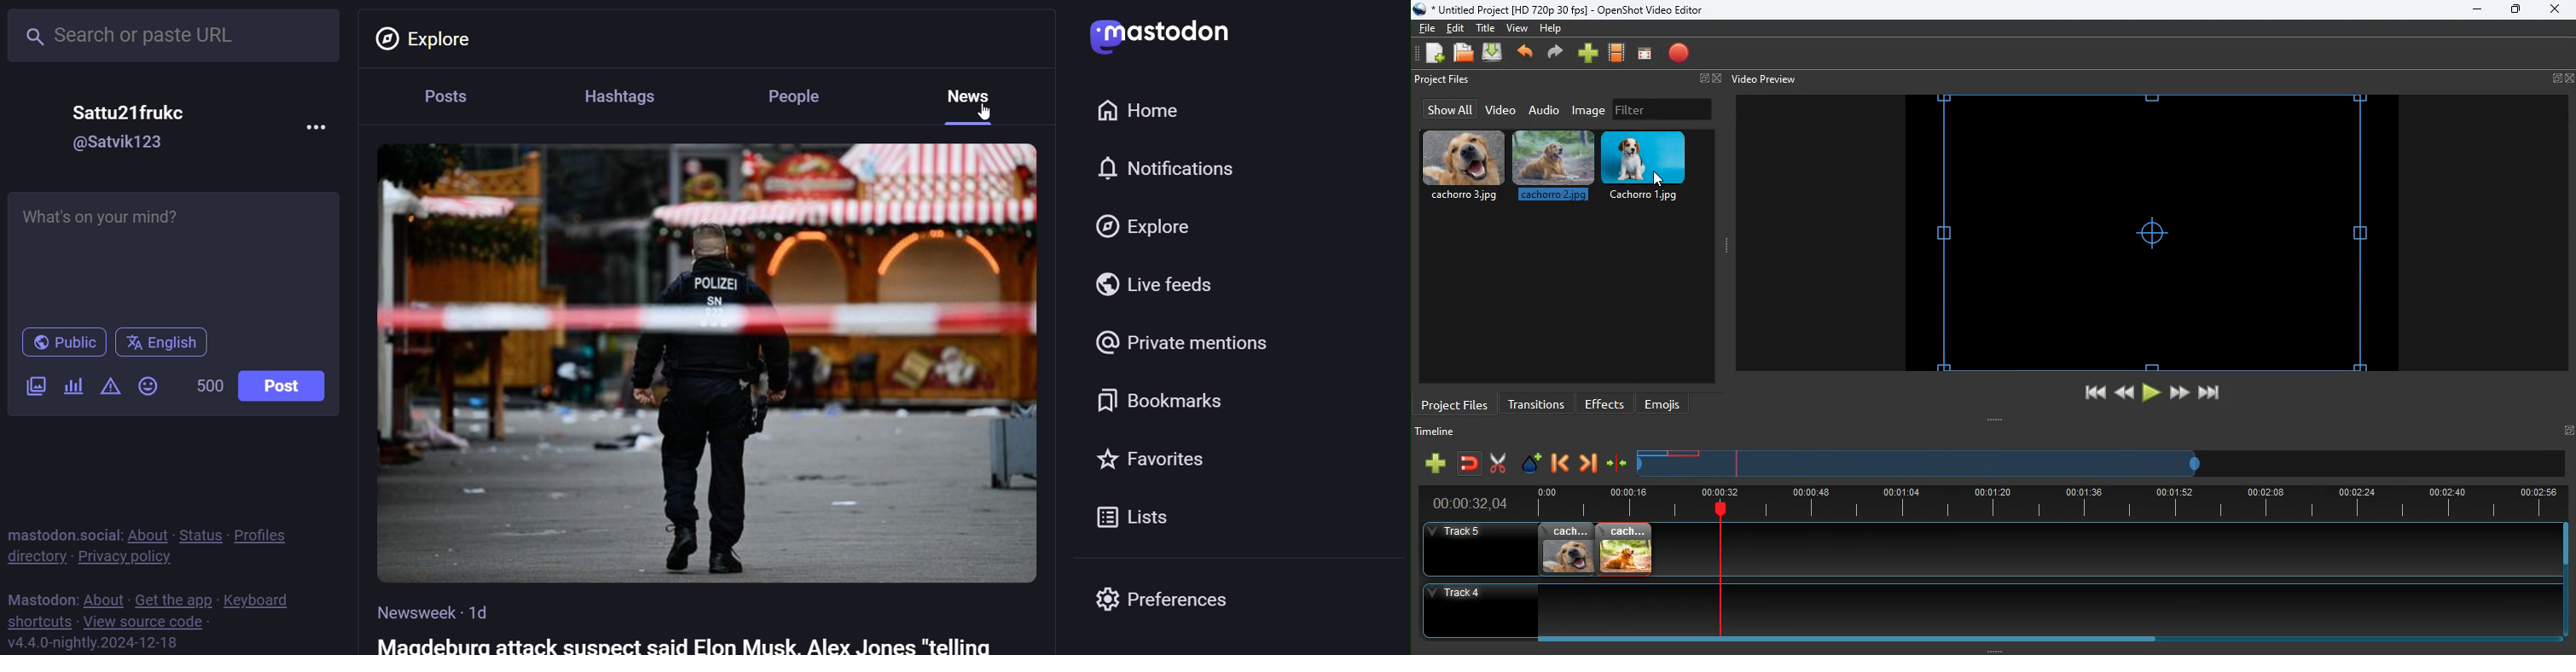 This screenshot has width=2576, height=672. Describe the element at coordinates (62, 343) in the screenshot. I see `public` at that location.